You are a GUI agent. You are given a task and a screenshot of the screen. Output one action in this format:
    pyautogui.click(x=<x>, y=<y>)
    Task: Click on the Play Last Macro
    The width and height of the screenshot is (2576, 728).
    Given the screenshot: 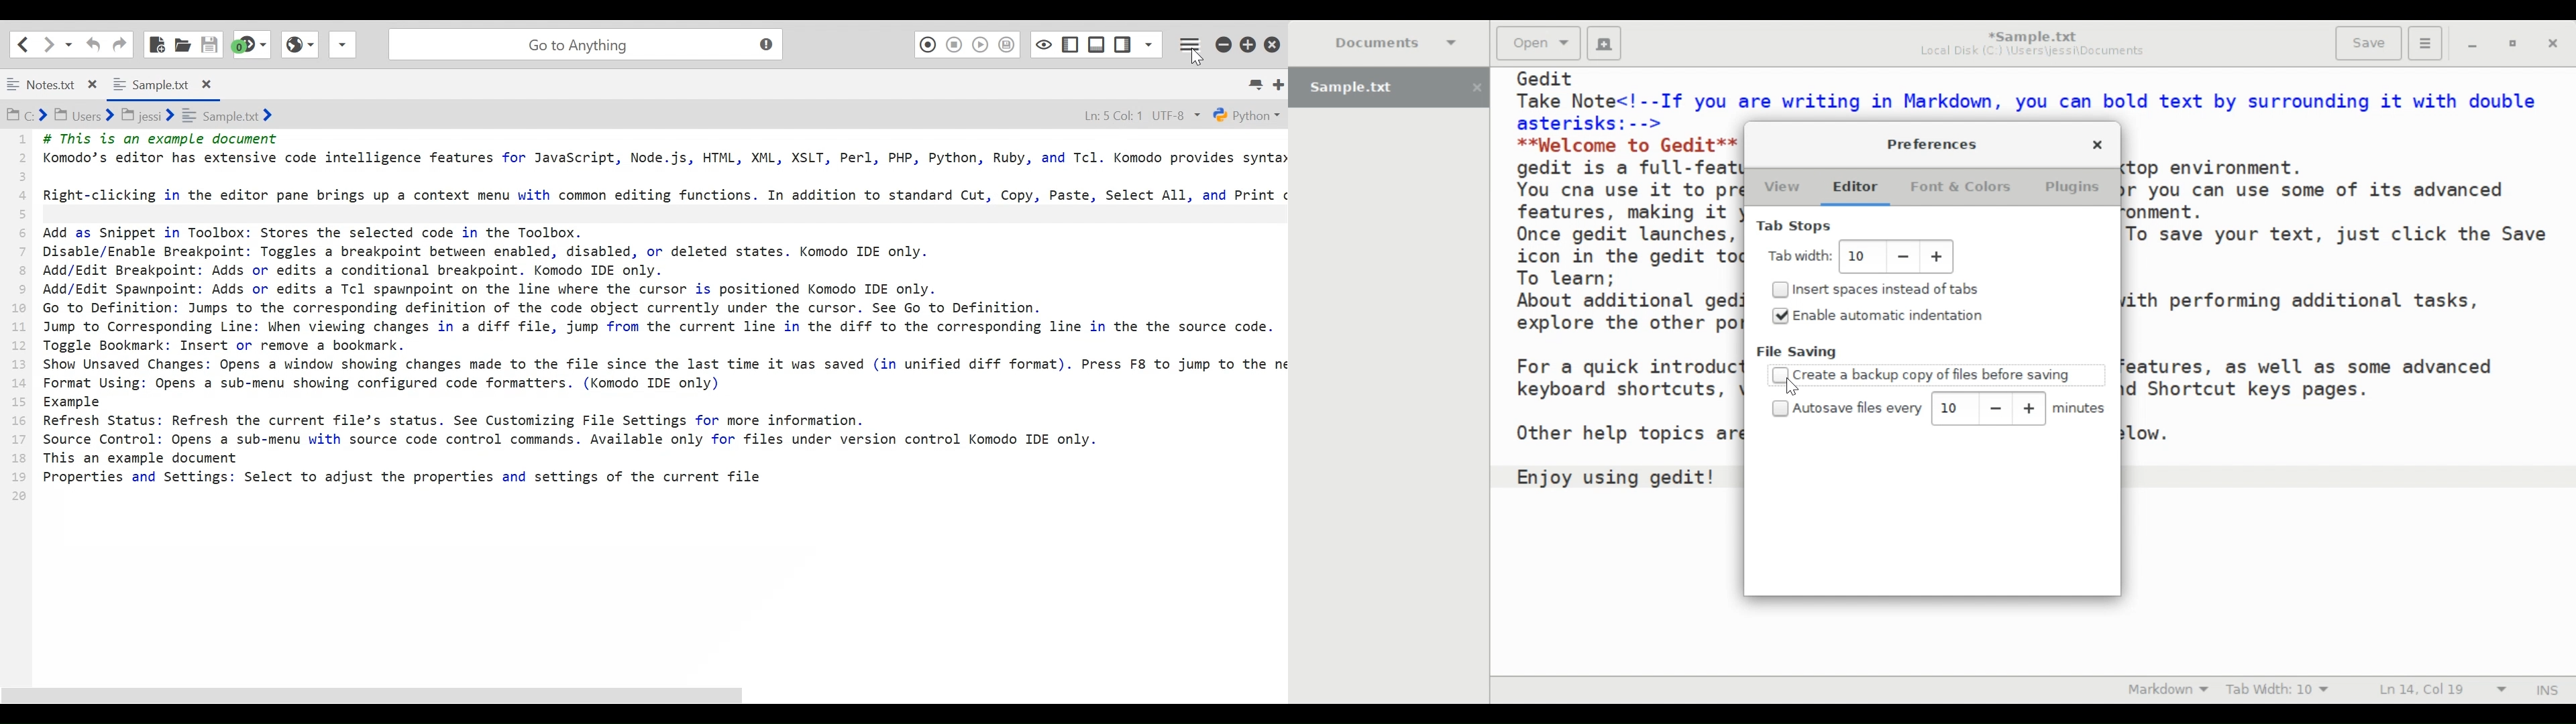 What is the action you would take?
    pyautogui.click(x=981, y=44)
    